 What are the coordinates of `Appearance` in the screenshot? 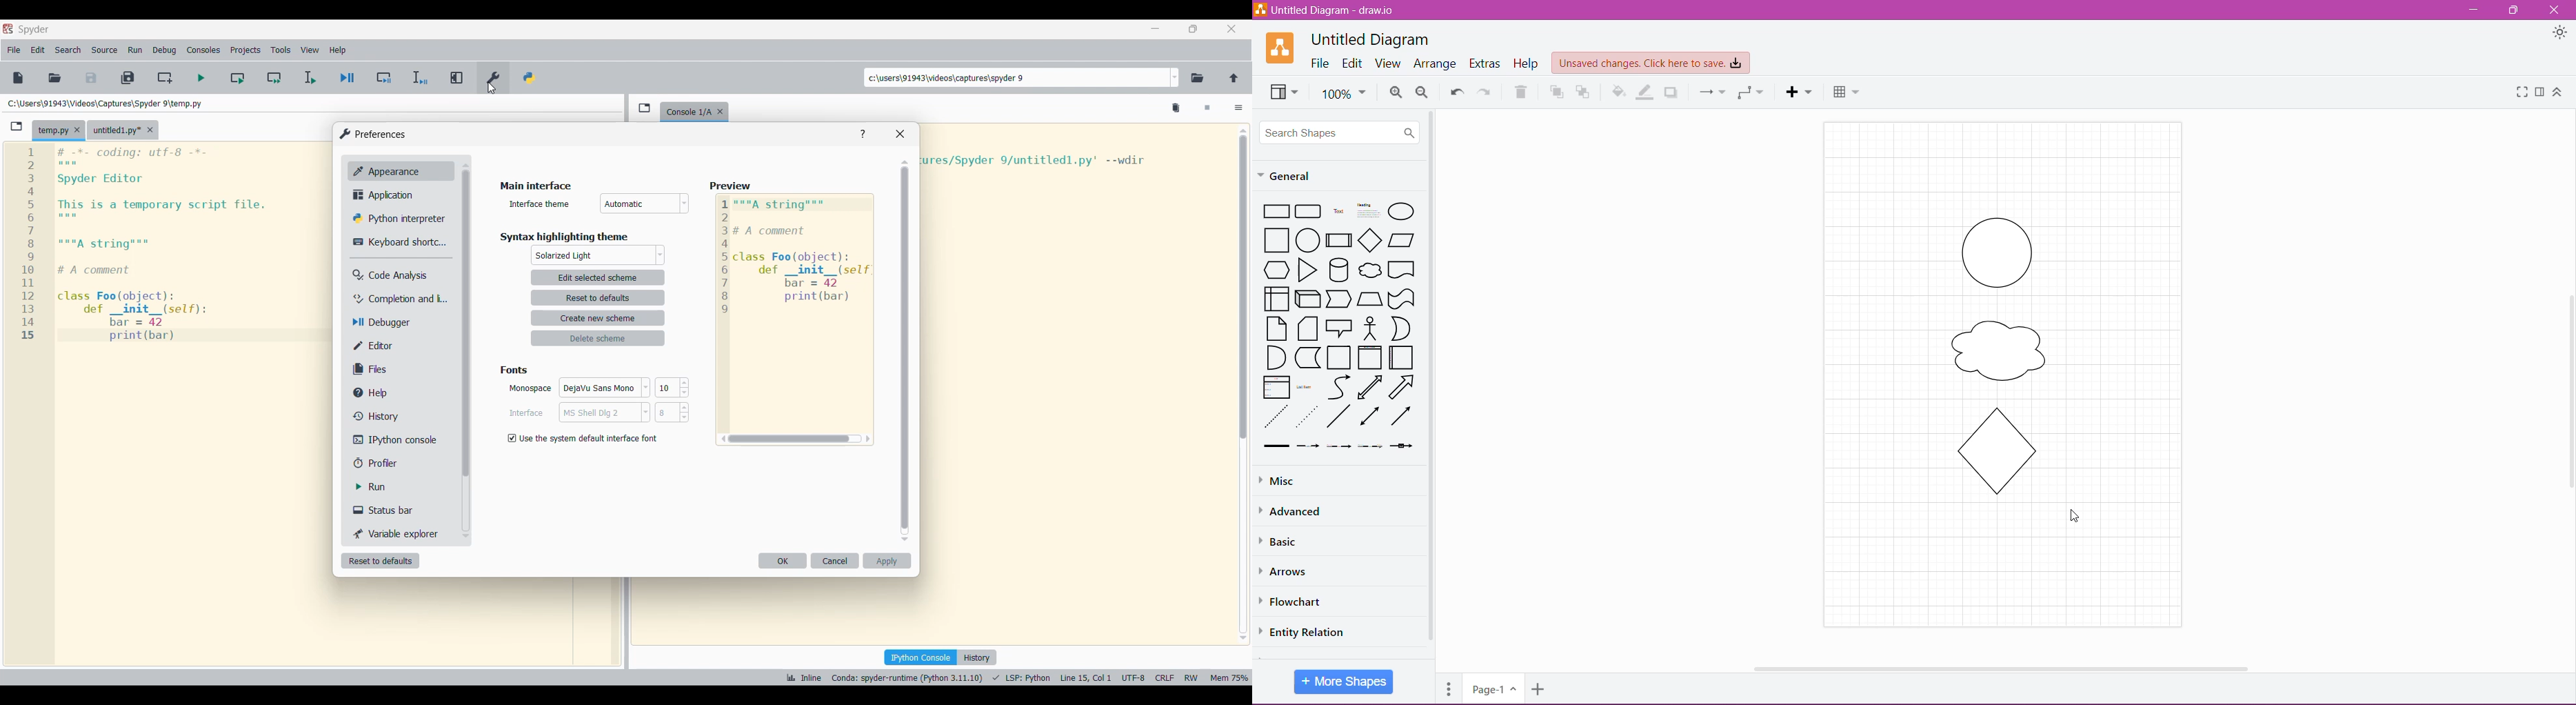 It's located at (2560, 34).